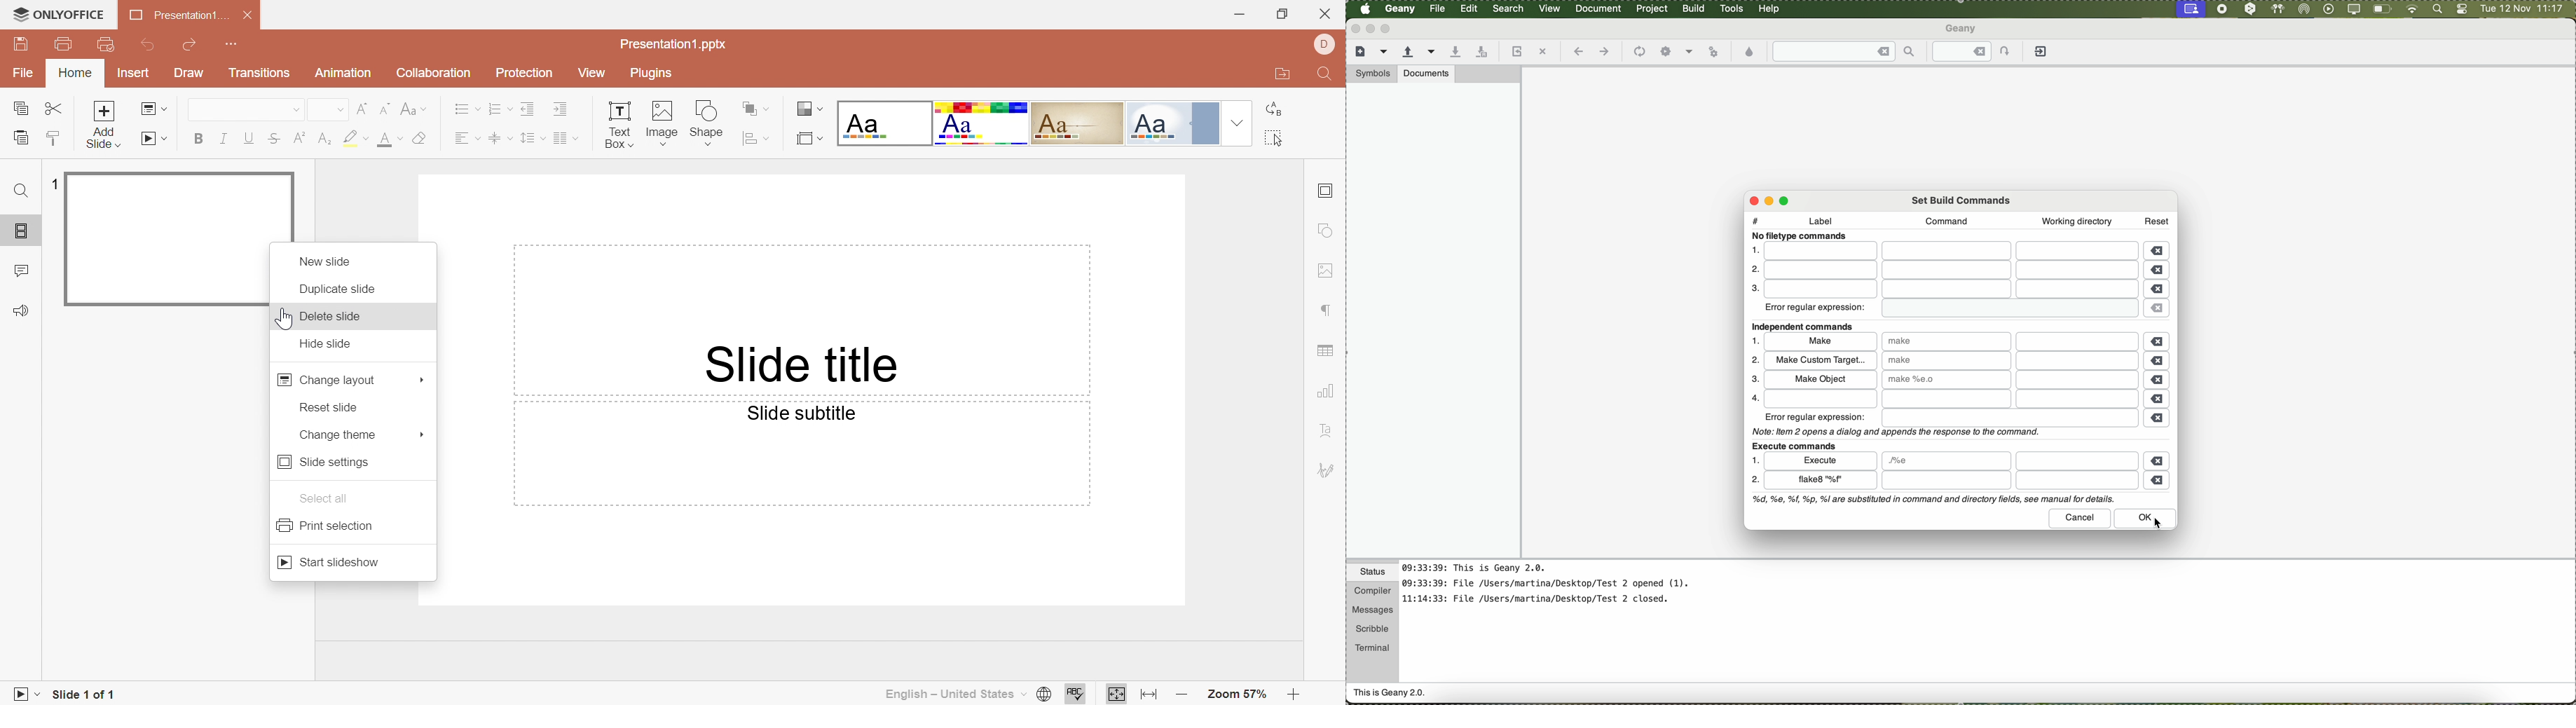 The height and width of the screenshot is (728, 2576). Describe the element at coordinates (479, 138) in the screenshot. I see `Drop Down` at that location.